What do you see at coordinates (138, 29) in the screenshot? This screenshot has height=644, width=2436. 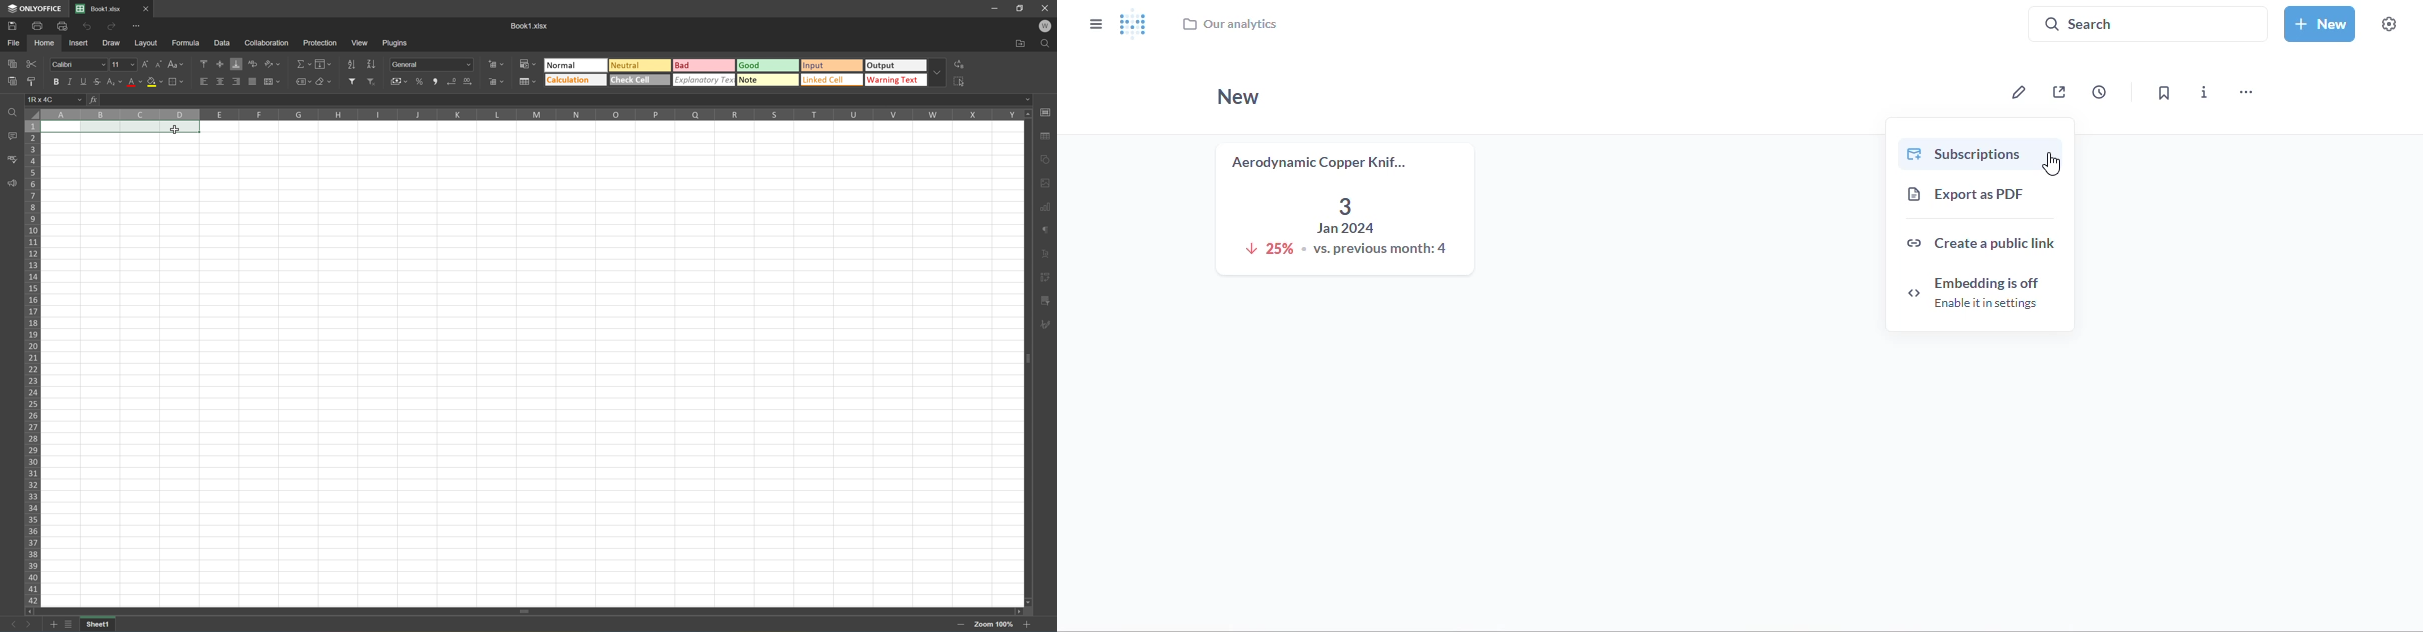 I see `Customize Quick Access Toolbar` at bounding box center [138, 29].